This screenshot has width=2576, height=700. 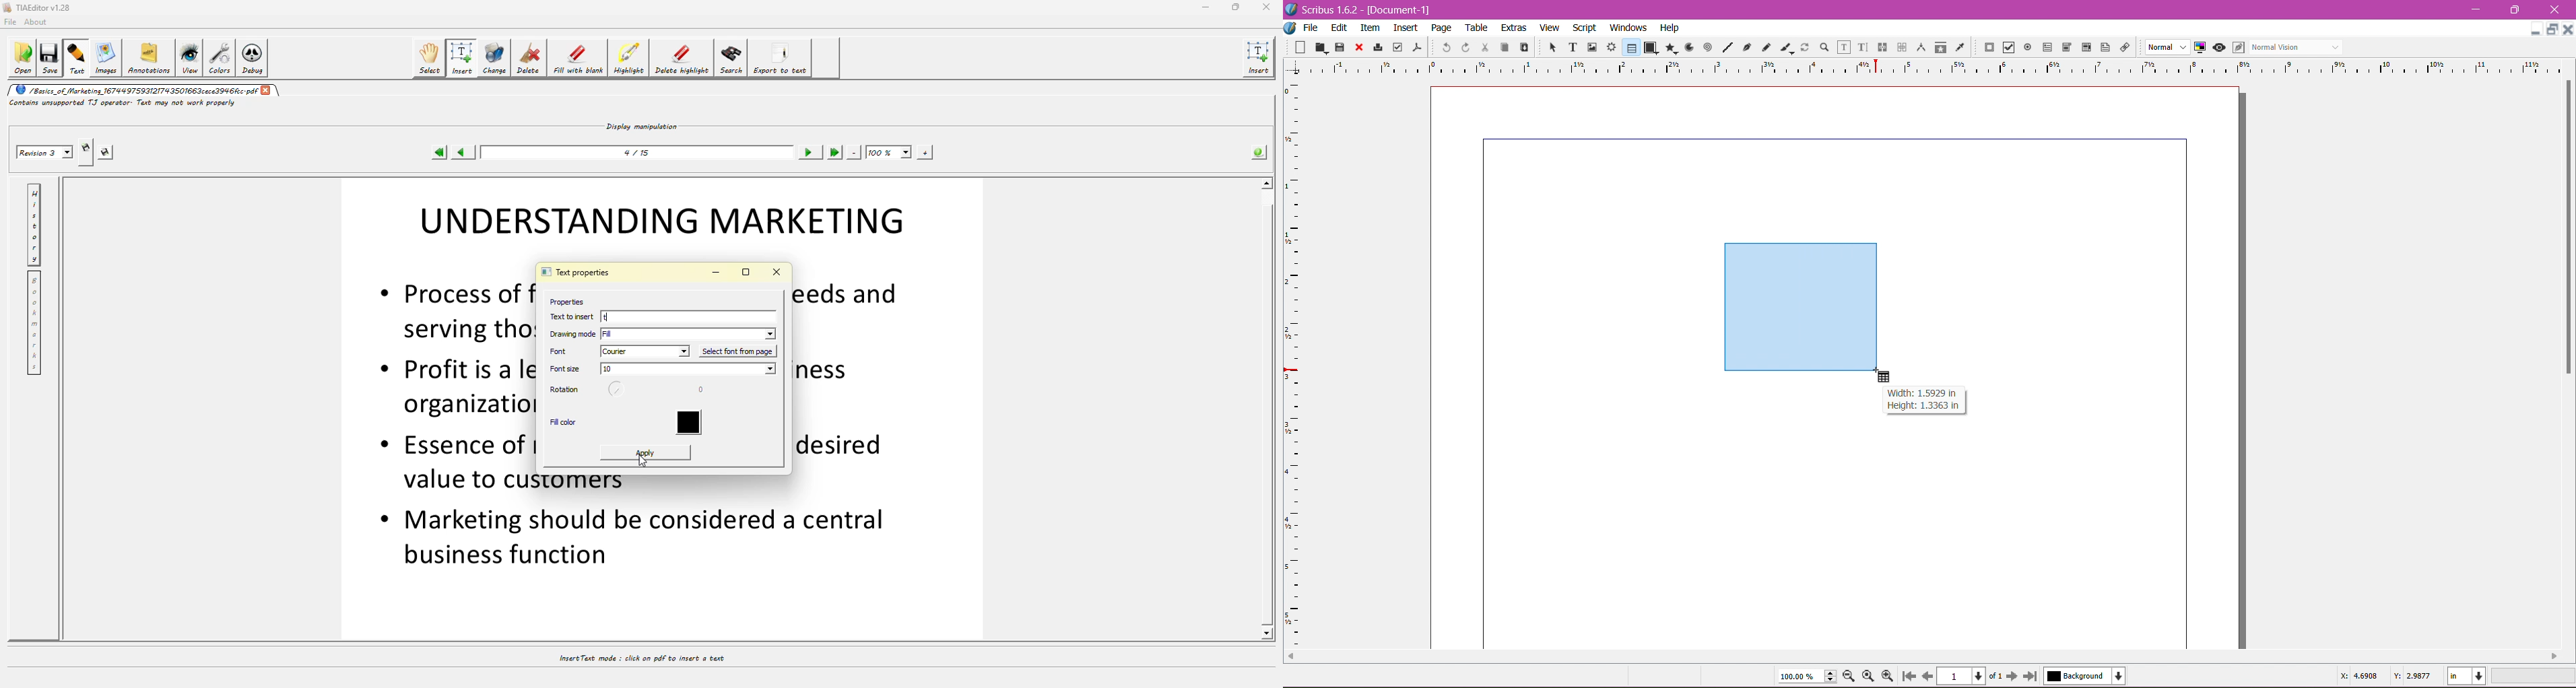 I want to click on Zoom out, so click(x=1851, y=675).